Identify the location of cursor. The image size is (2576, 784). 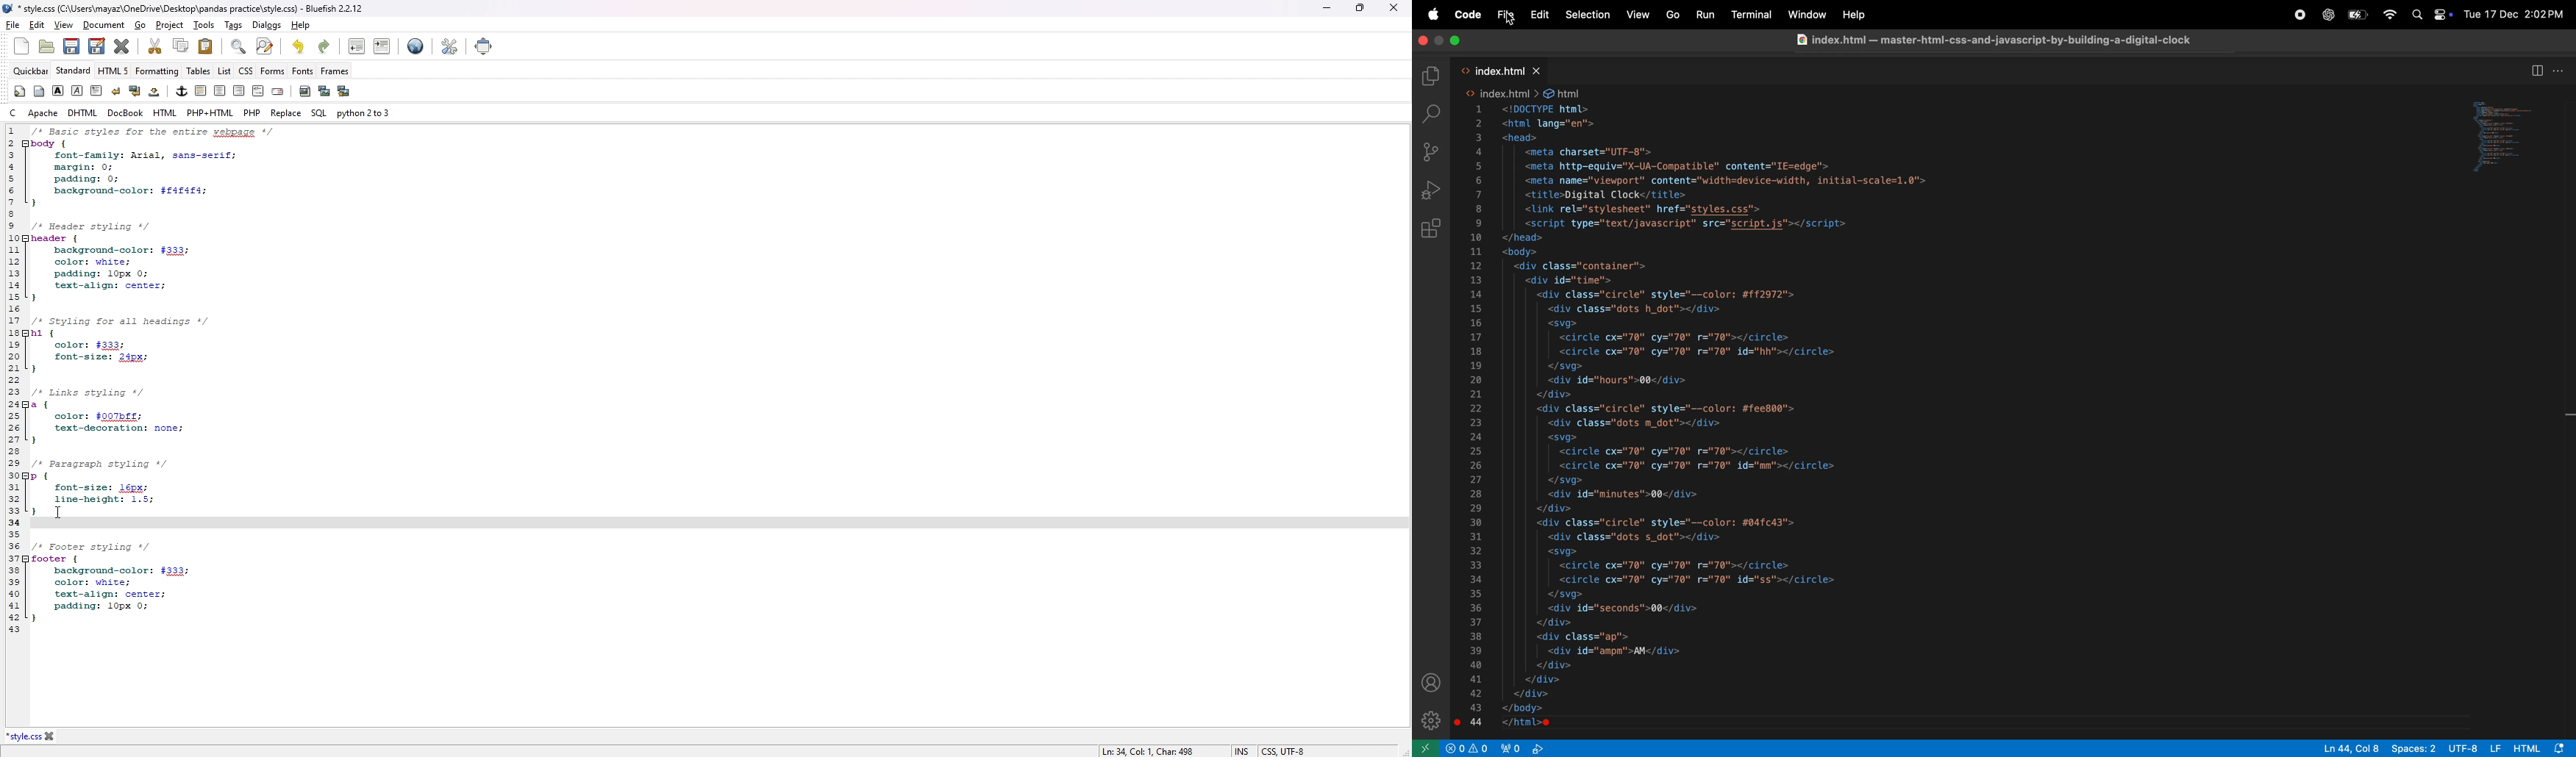
(60, 513).